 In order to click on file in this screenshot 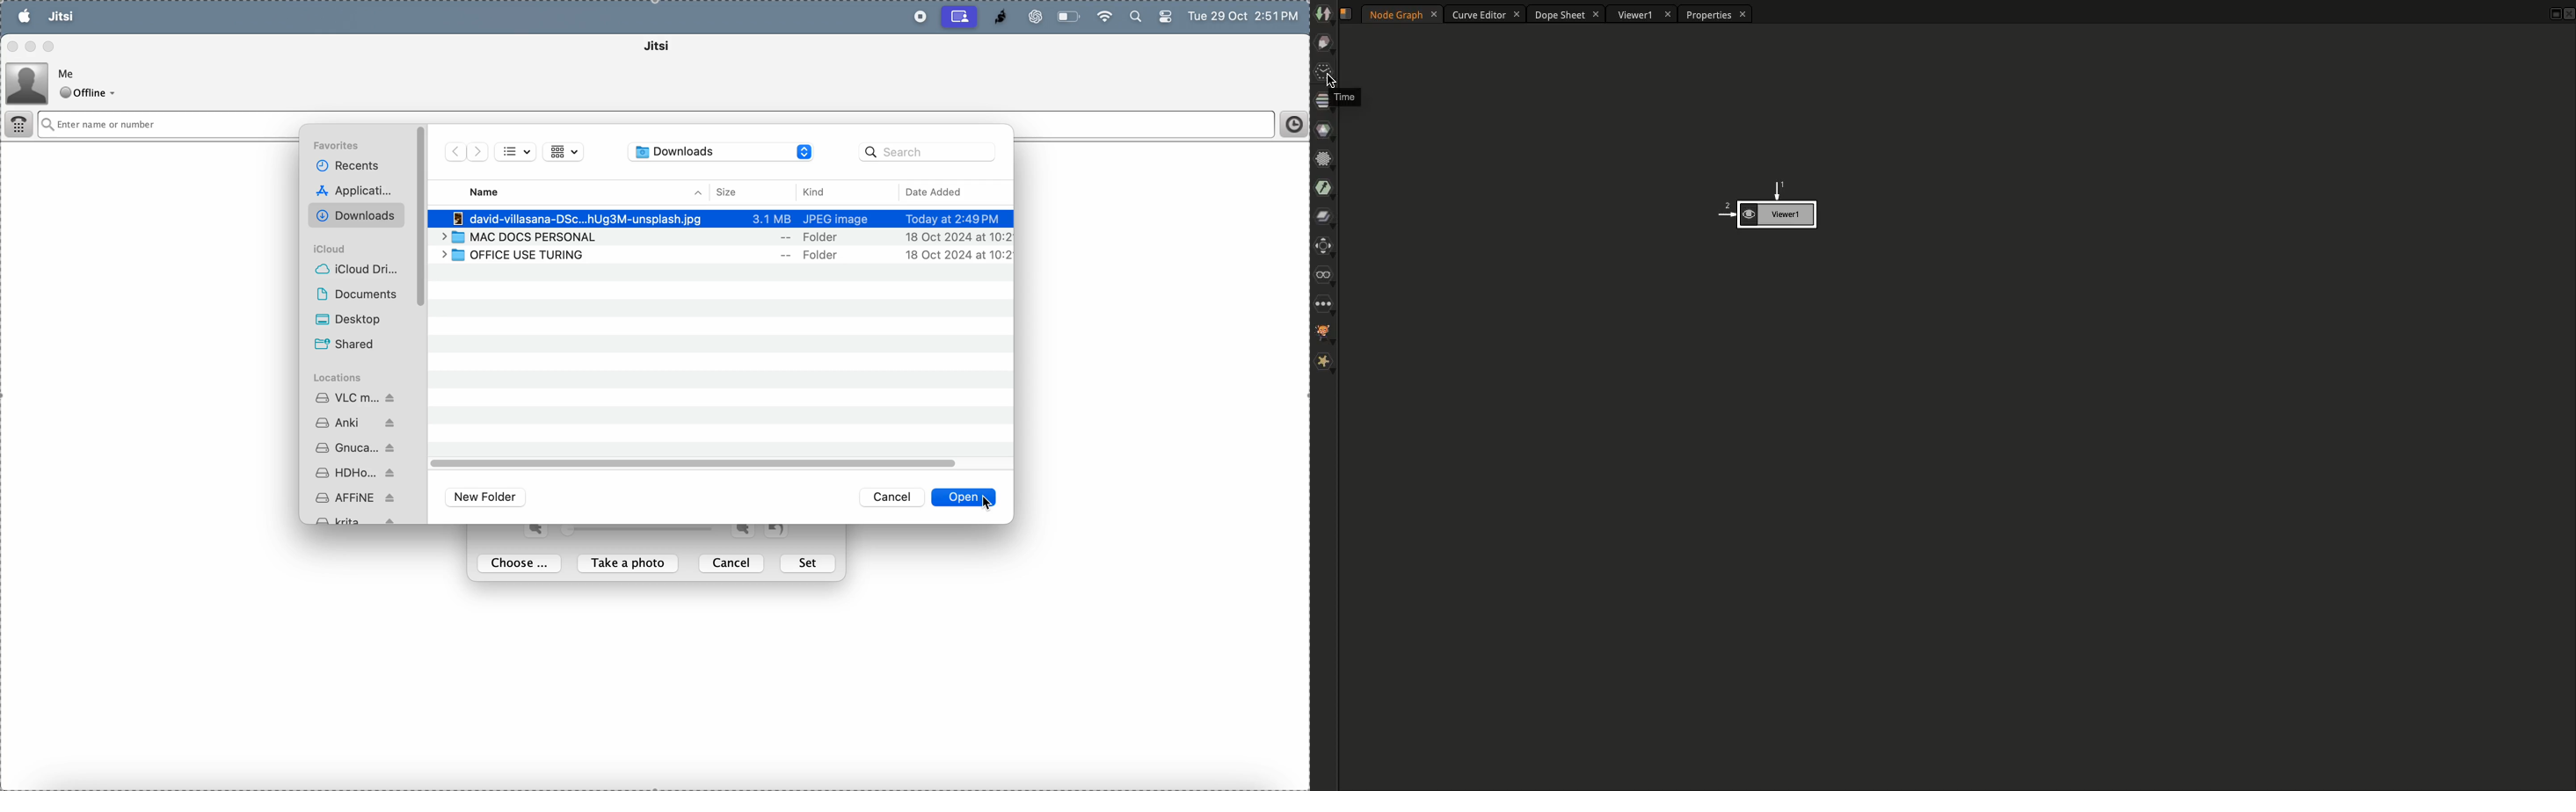, I will do `click(101, 17)`.